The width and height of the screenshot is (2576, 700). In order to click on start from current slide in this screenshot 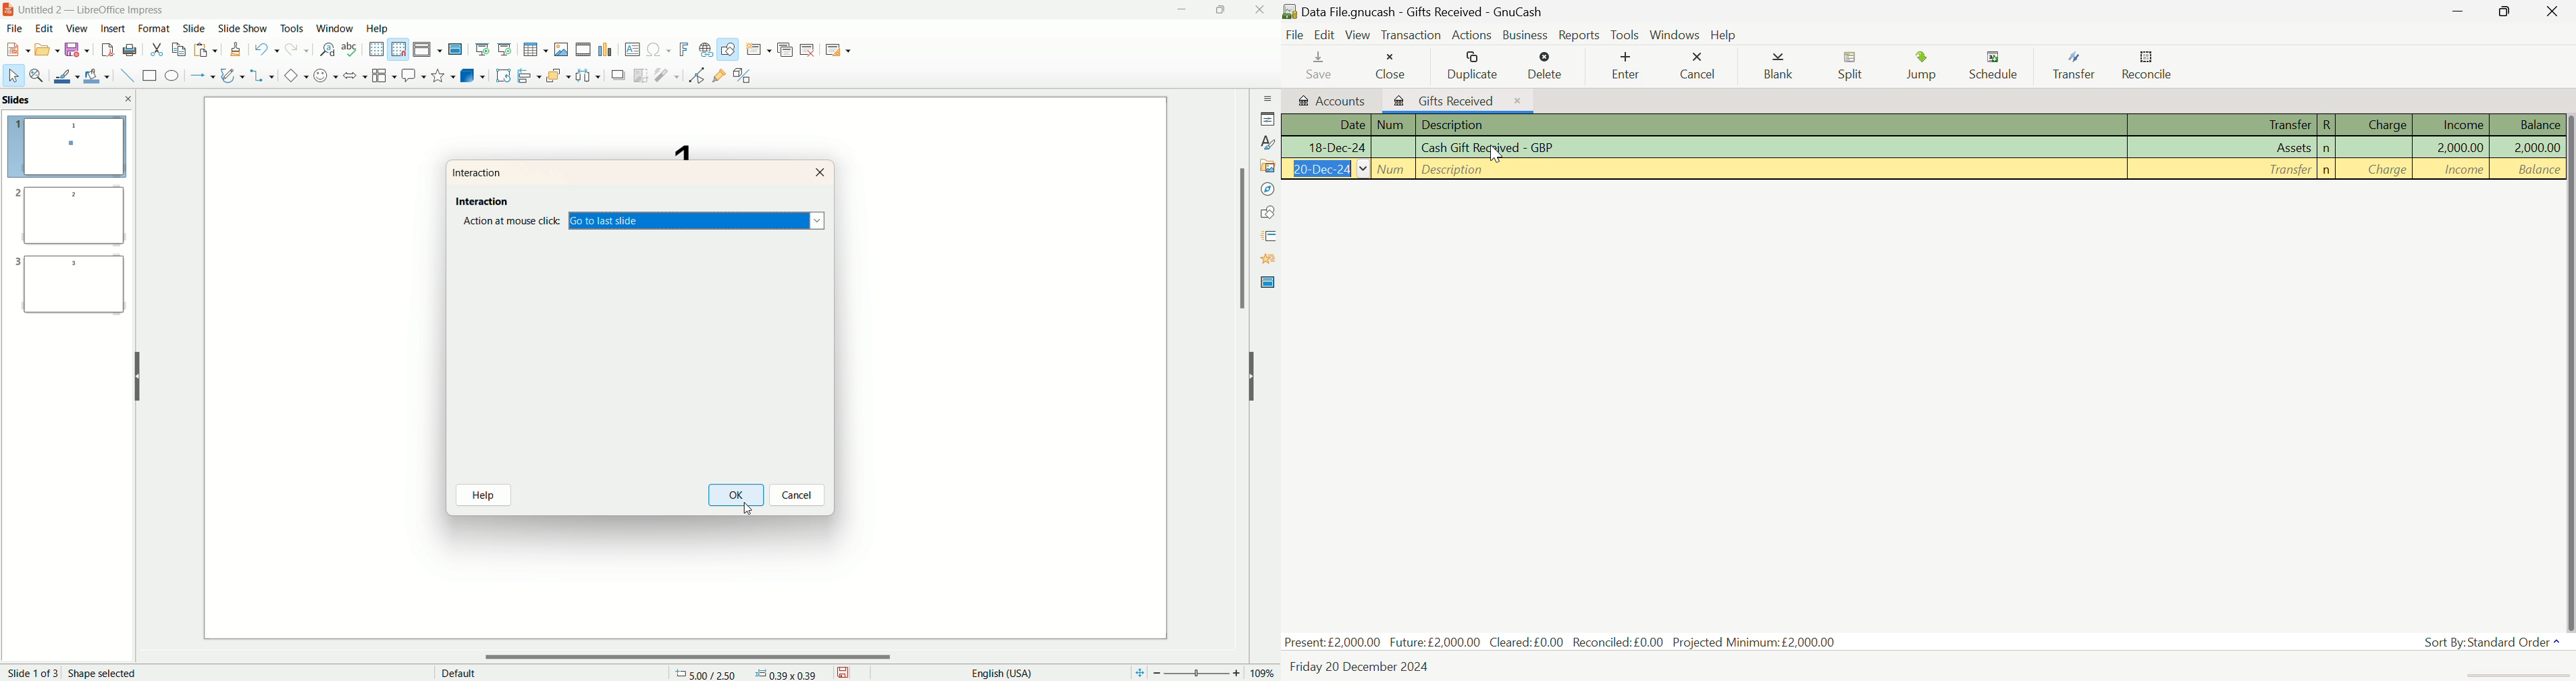, I will do `click(505, 47)`.